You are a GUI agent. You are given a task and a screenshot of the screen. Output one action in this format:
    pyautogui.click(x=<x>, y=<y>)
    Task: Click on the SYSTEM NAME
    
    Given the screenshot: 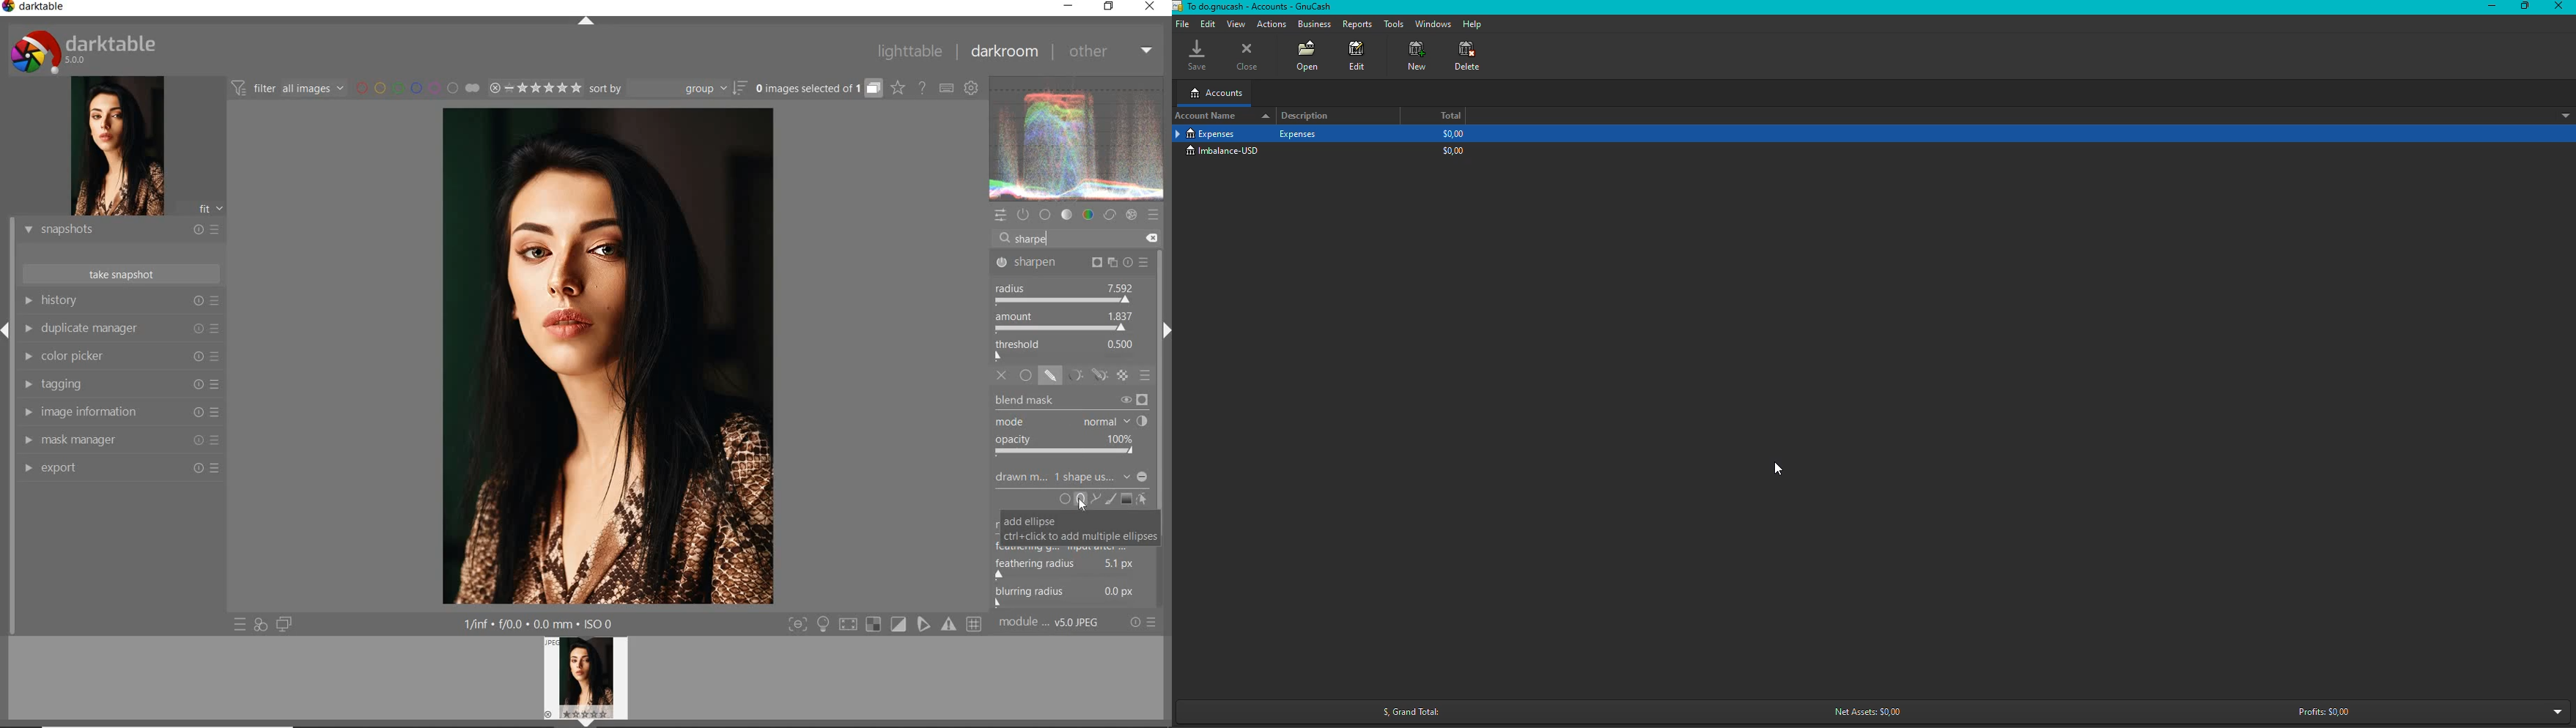 What is the action you would take?
    pyautogui.click(x=38, y=8)
    